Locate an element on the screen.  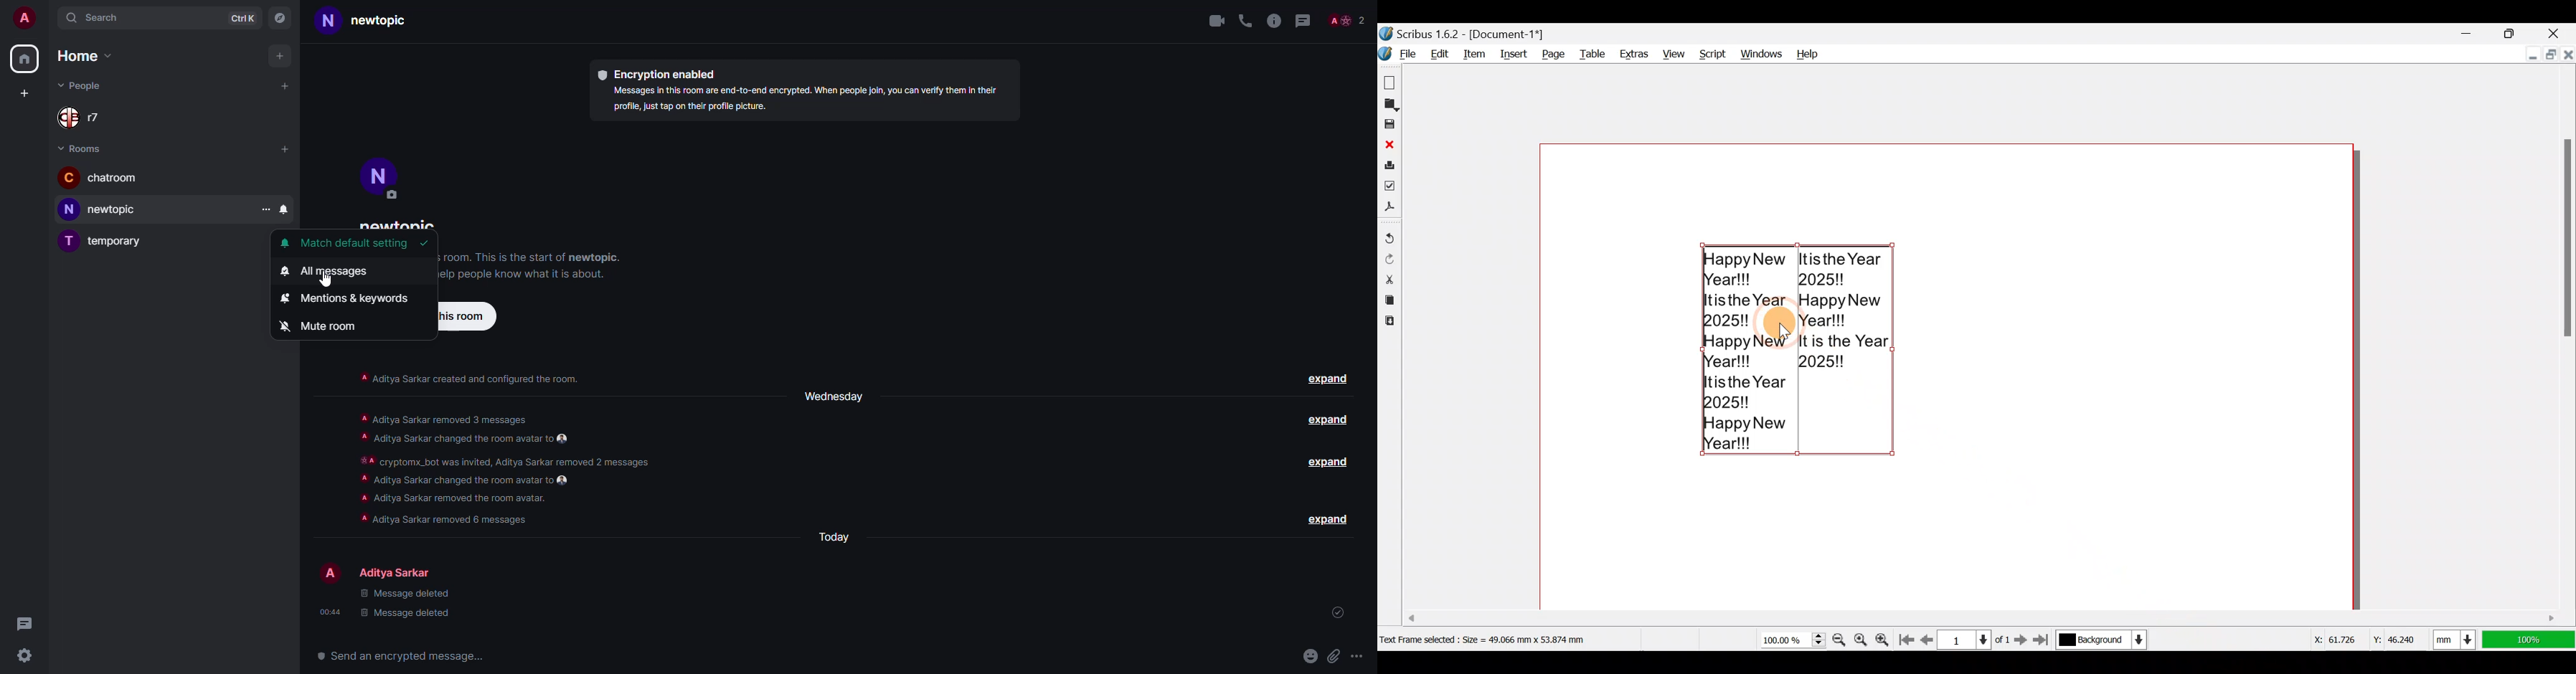
Redo is located at coordinates (1391, 258).